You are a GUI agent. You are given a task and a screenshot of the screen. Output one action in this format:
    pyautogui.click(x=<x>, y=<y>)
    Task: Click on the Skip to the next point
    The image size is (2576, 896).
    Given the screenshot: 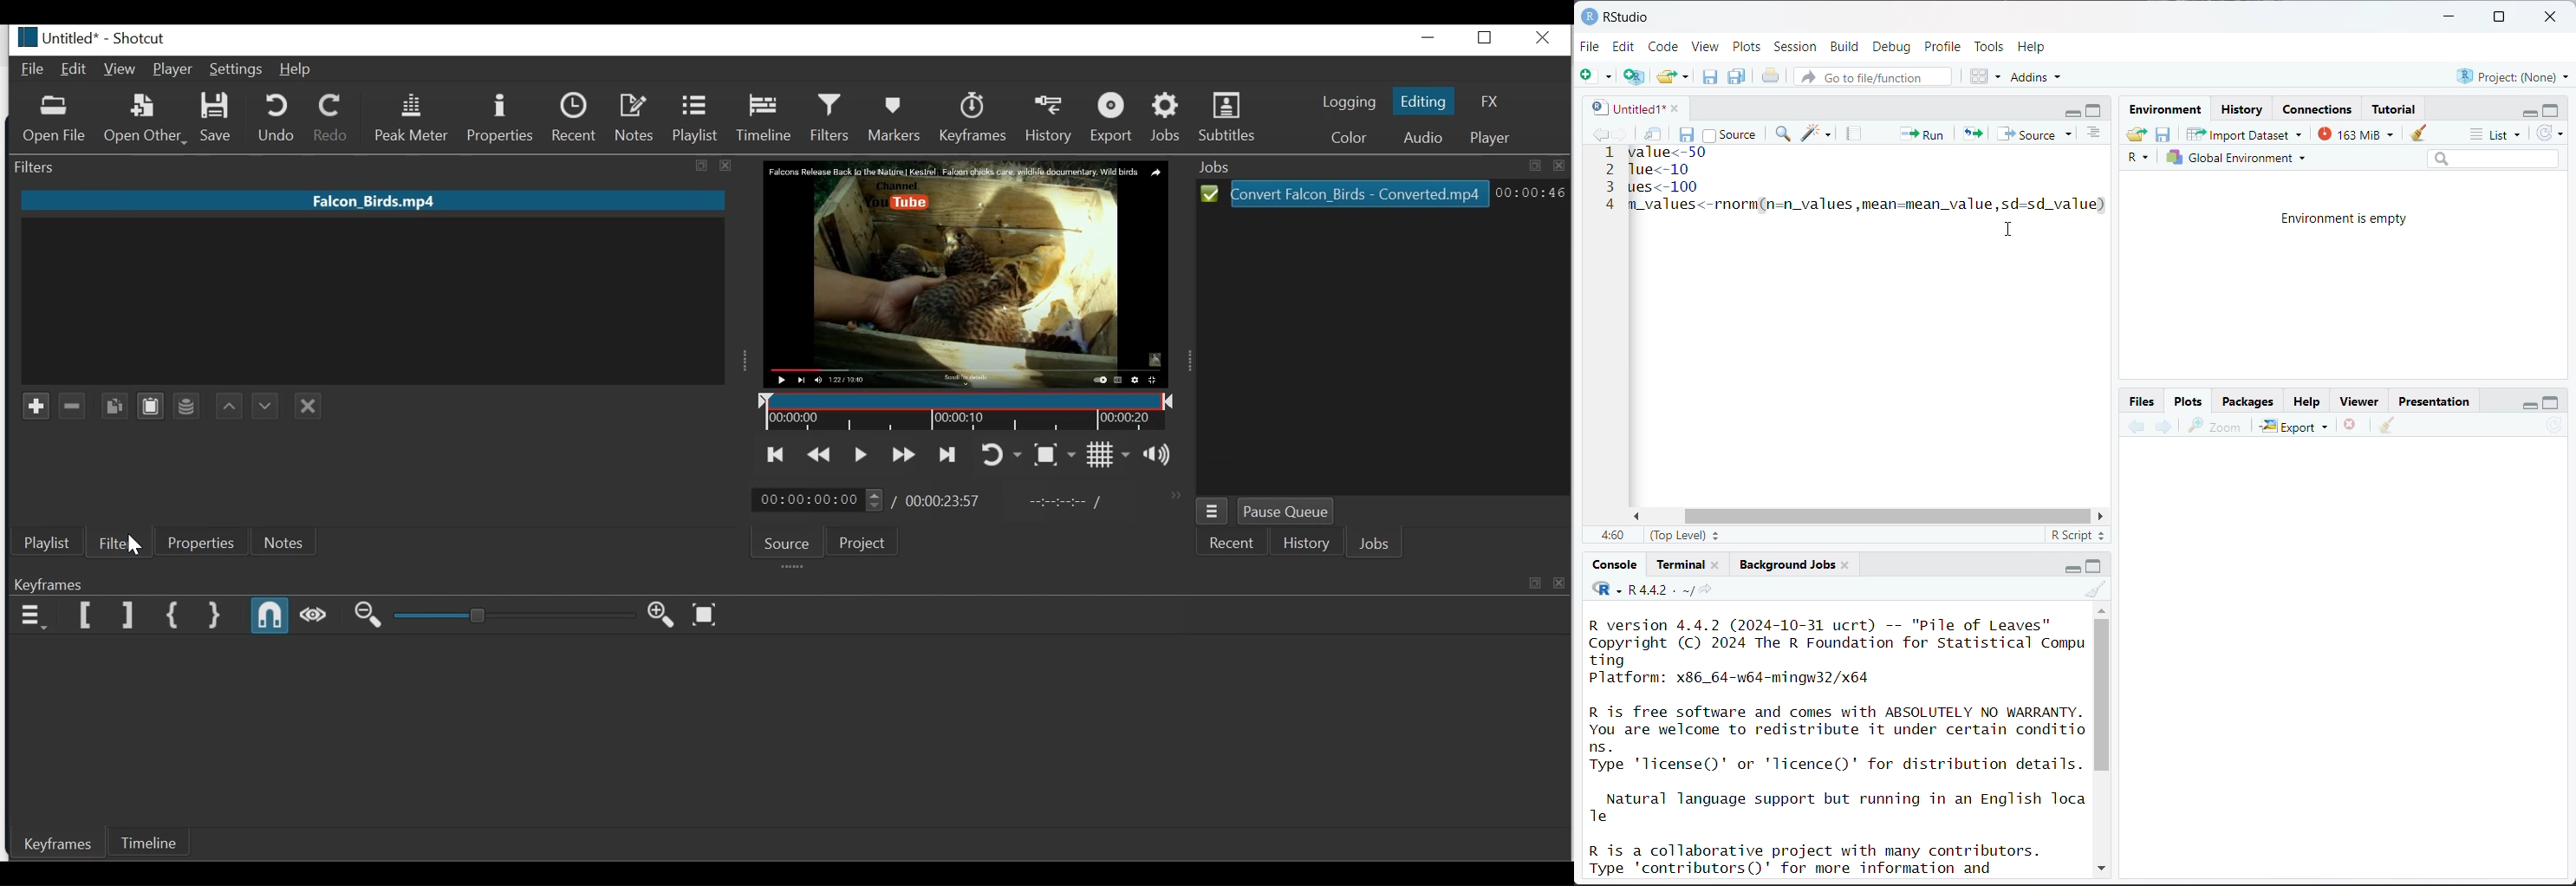 What is the action you would take?
    pyautogui.click(x=947, y=456)
    